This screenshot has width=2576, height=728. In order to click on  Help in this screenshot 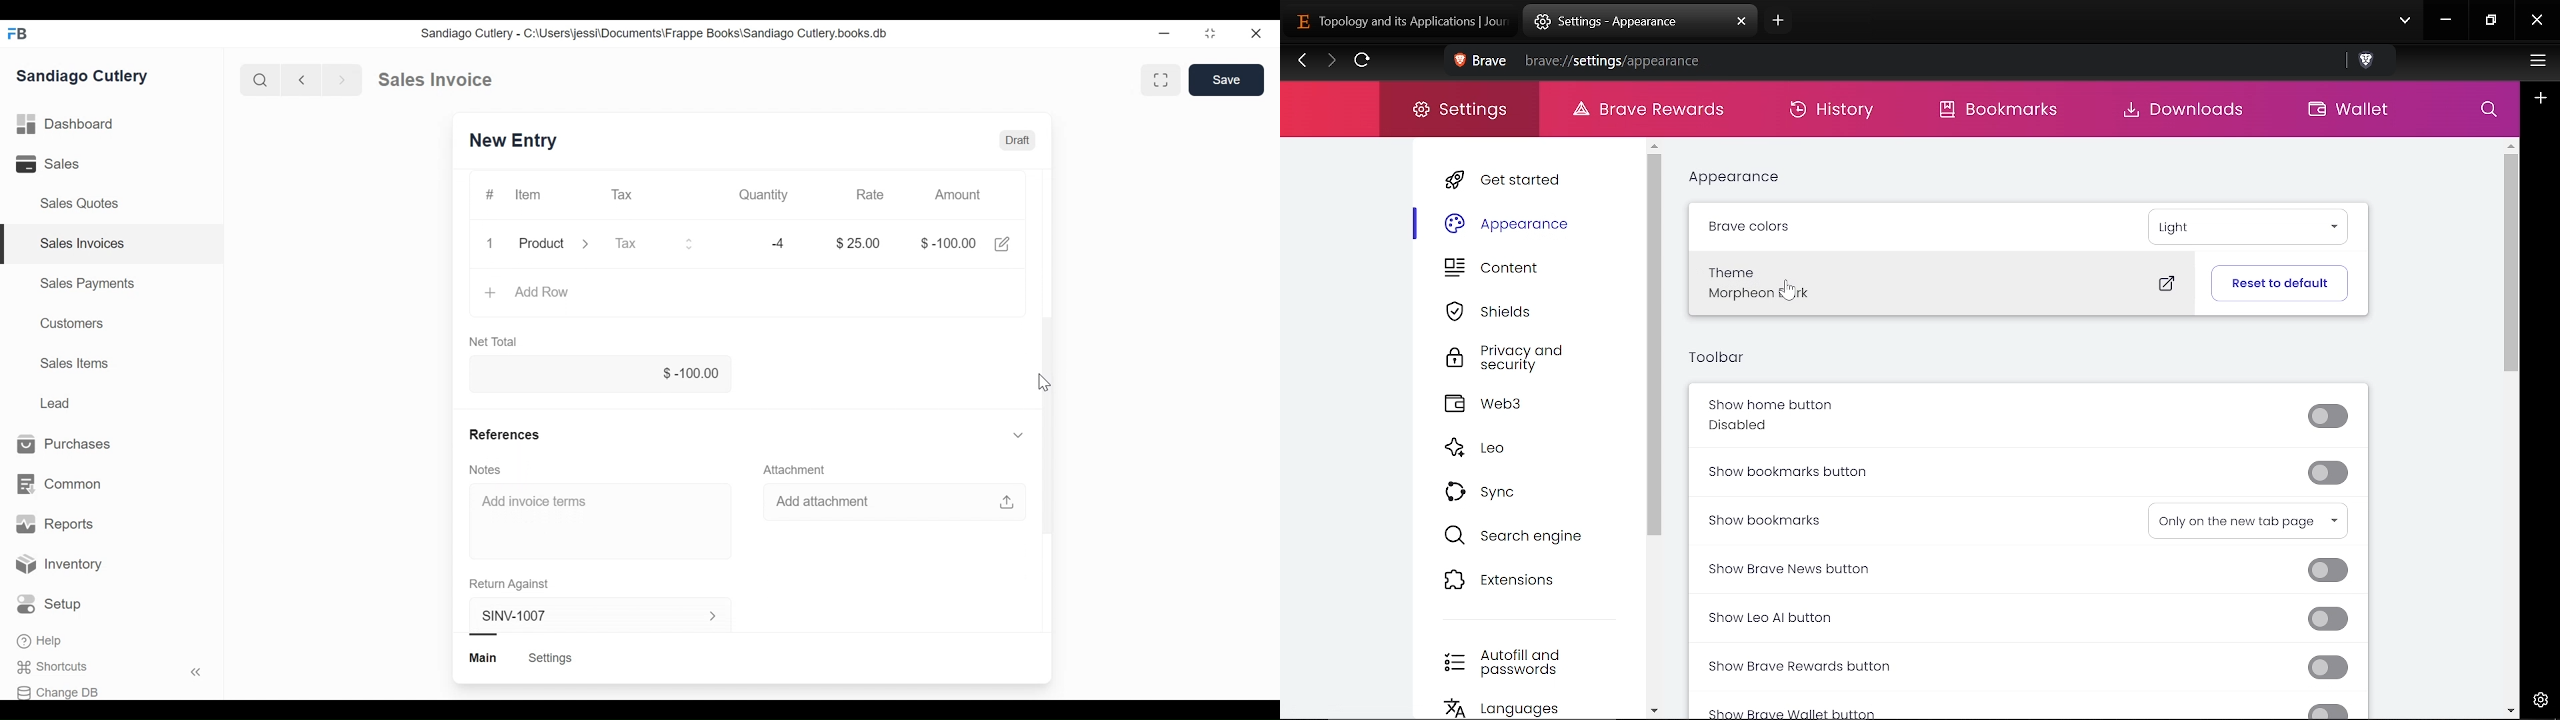, I will do `click(39, 641)`.